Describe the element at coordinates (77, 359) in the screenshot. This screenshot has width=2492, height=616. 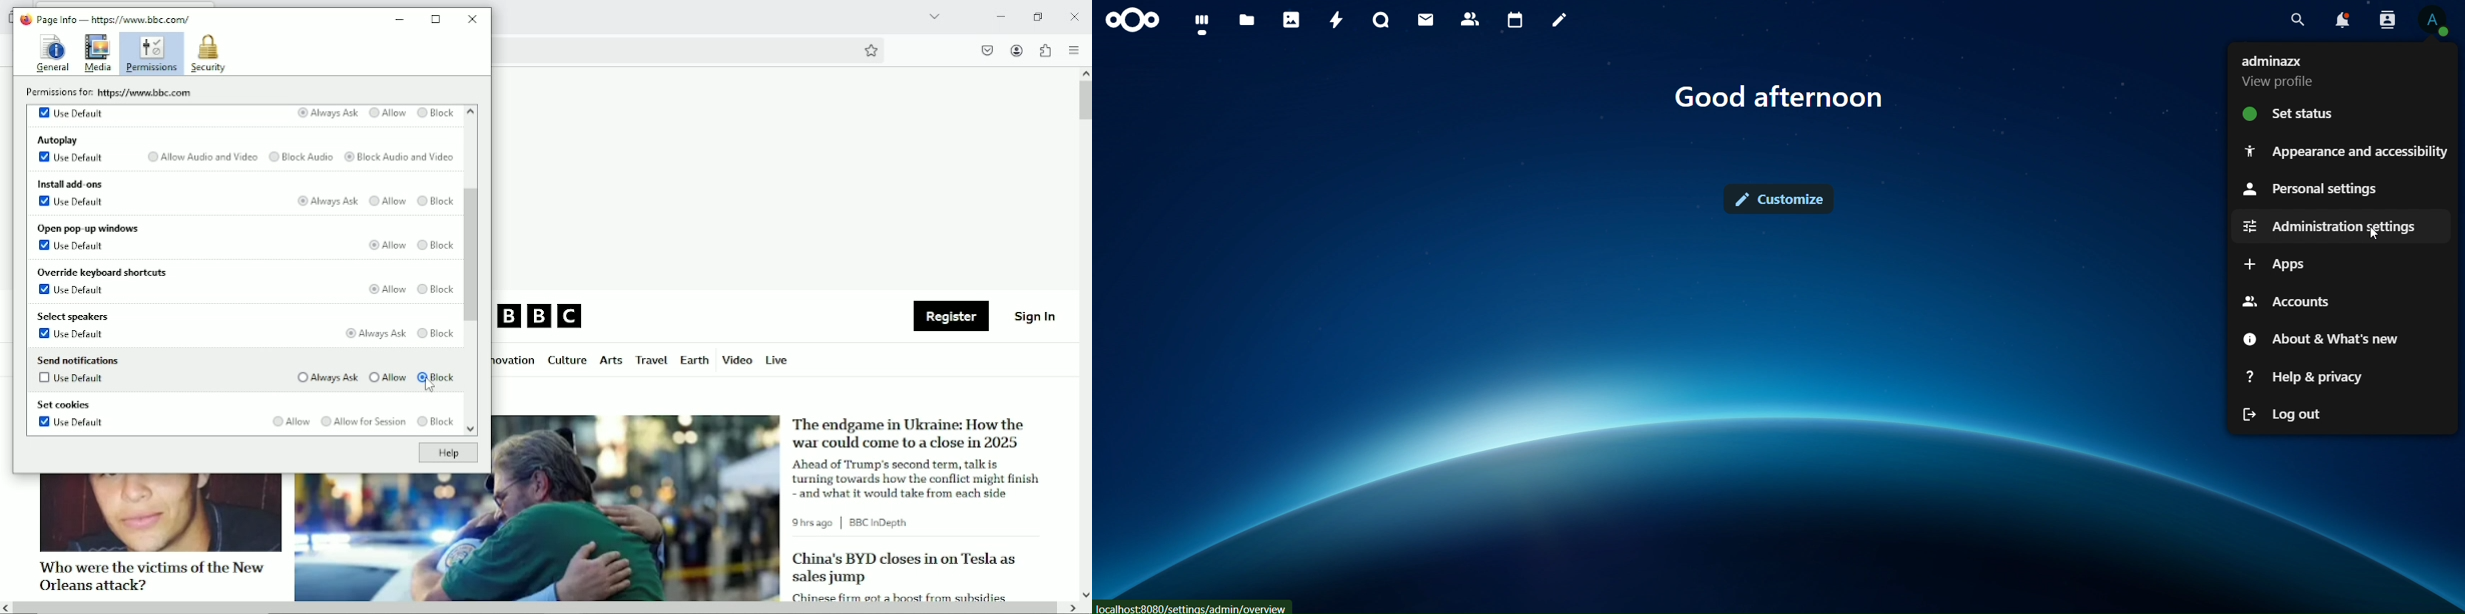
I see `send notifications` at that location.